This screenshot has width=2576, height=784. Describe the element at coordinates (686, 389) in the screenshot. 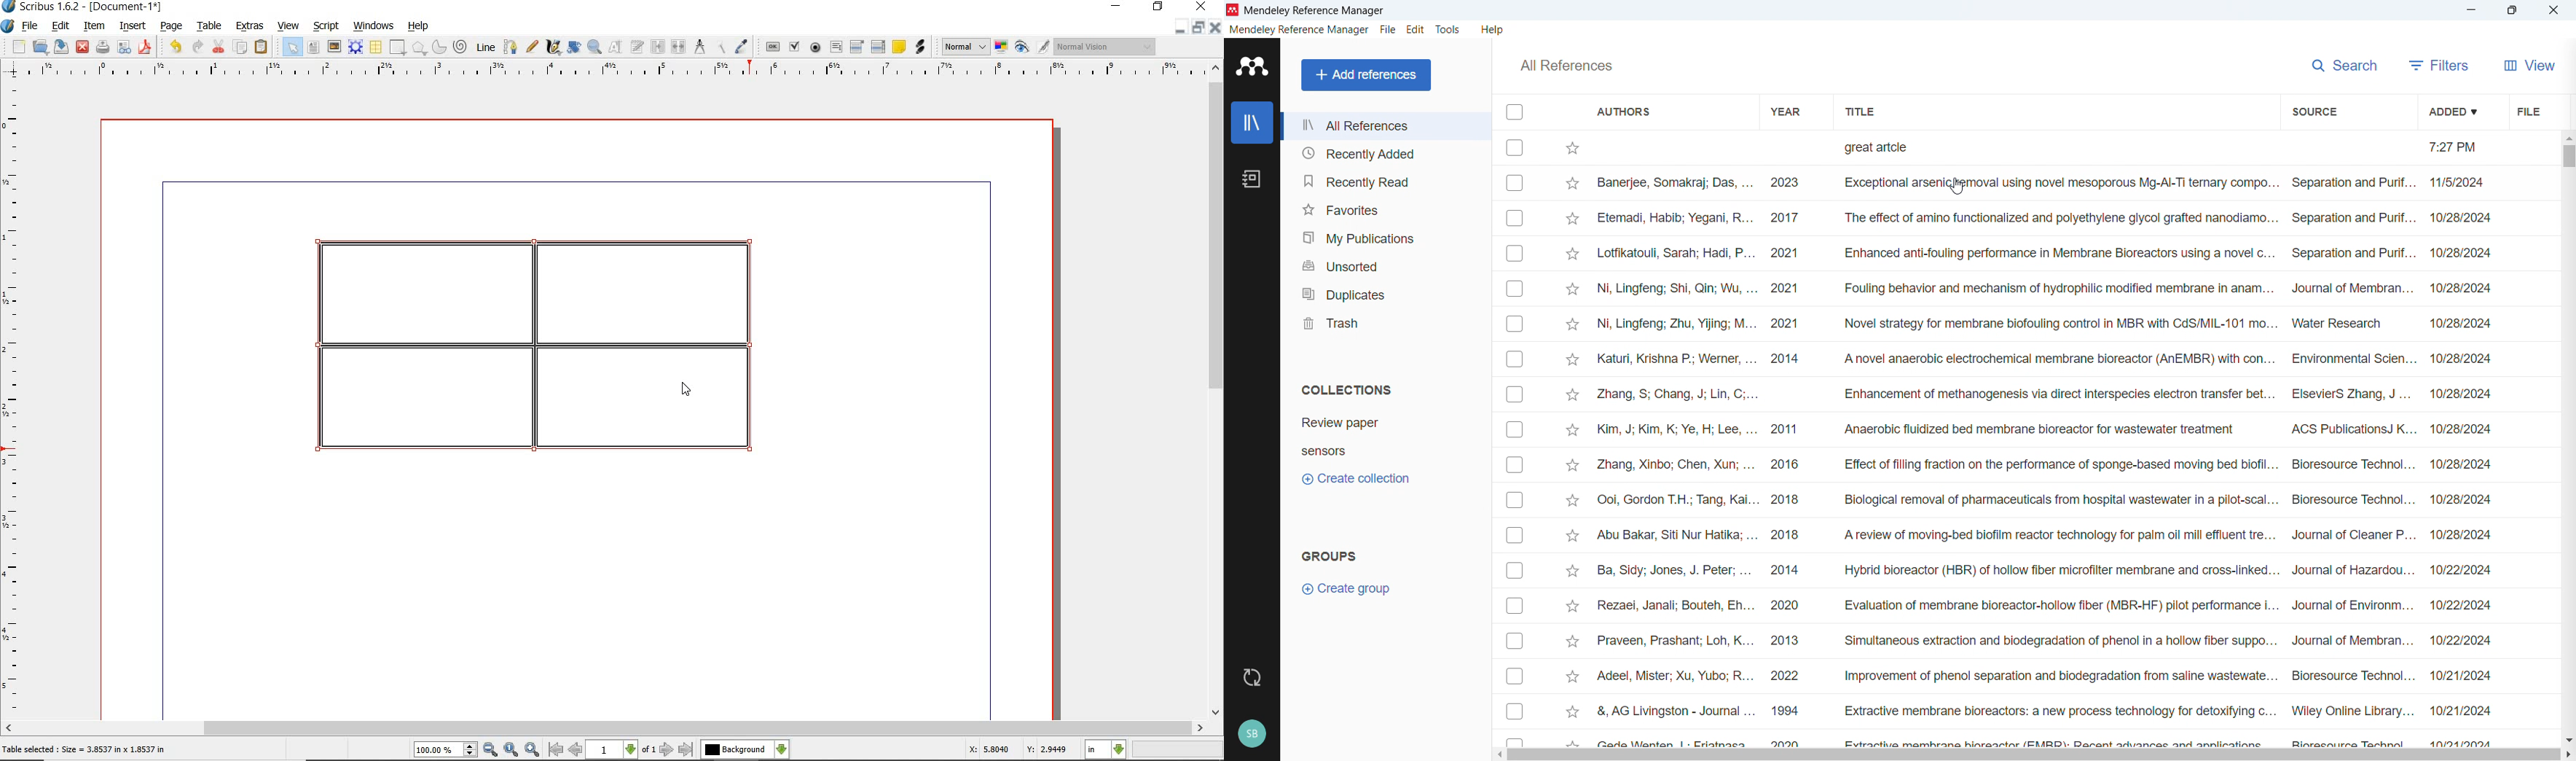

I see `cursor` at that location.